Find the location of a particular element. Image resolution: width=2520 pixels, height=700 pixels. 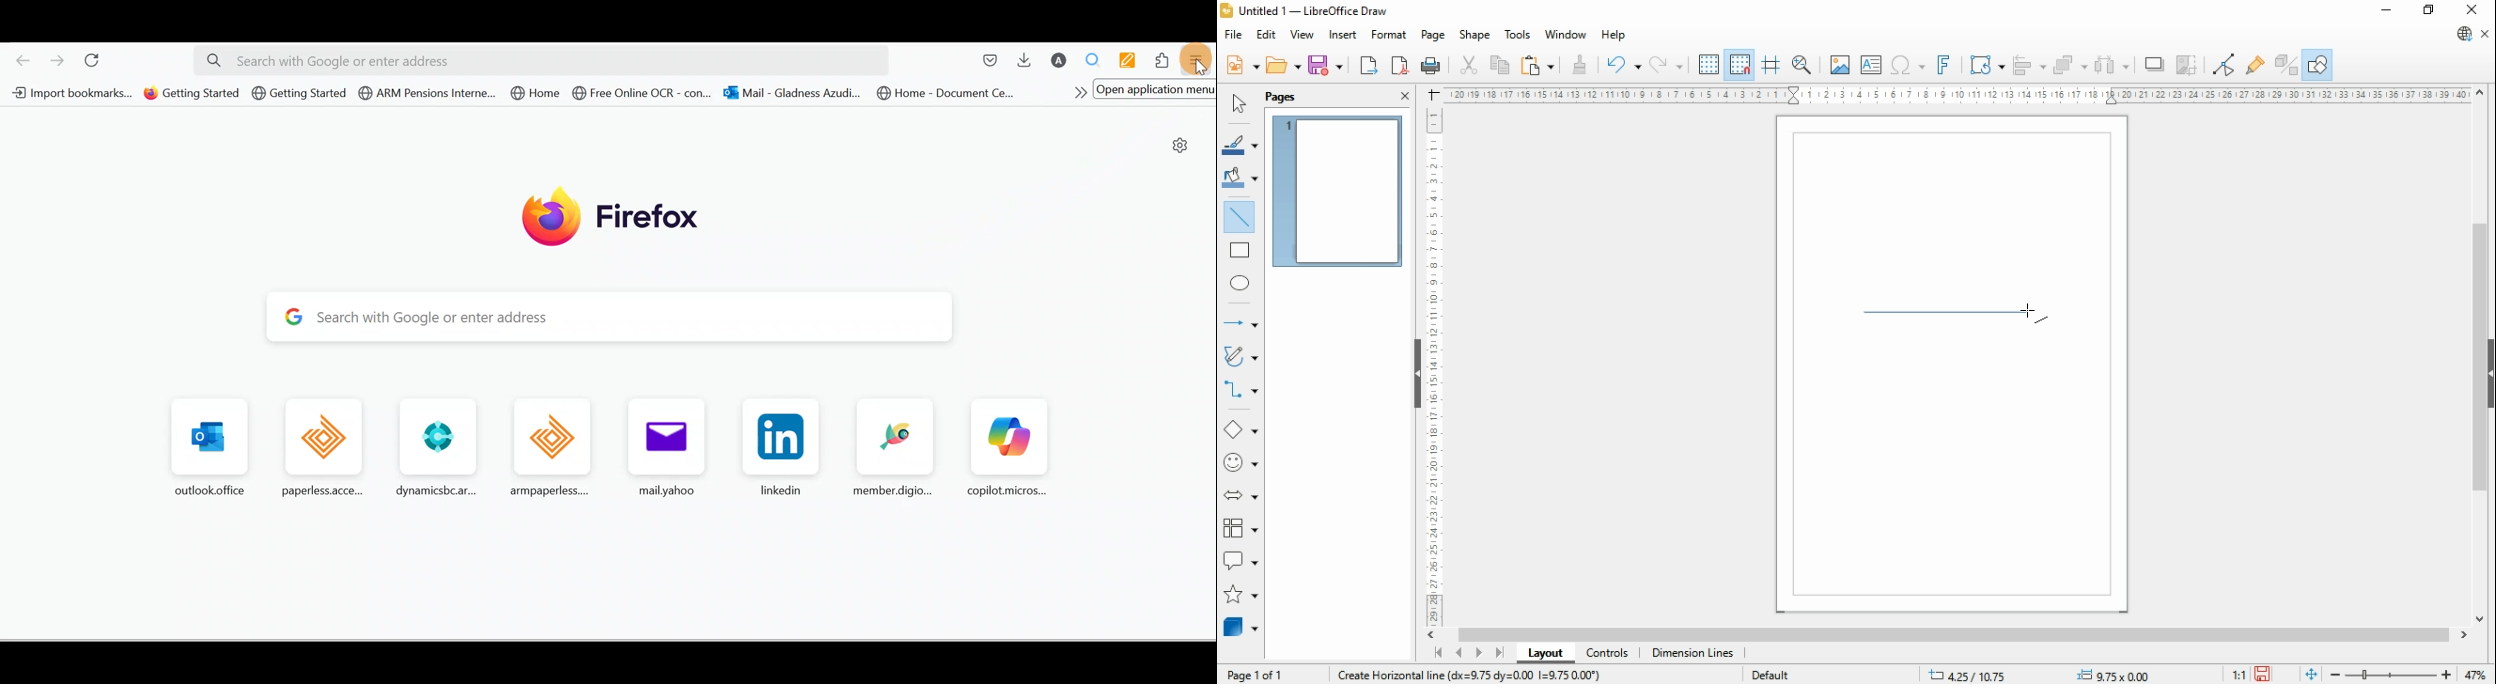

scroll bar is located at coordinates (1953, 635).